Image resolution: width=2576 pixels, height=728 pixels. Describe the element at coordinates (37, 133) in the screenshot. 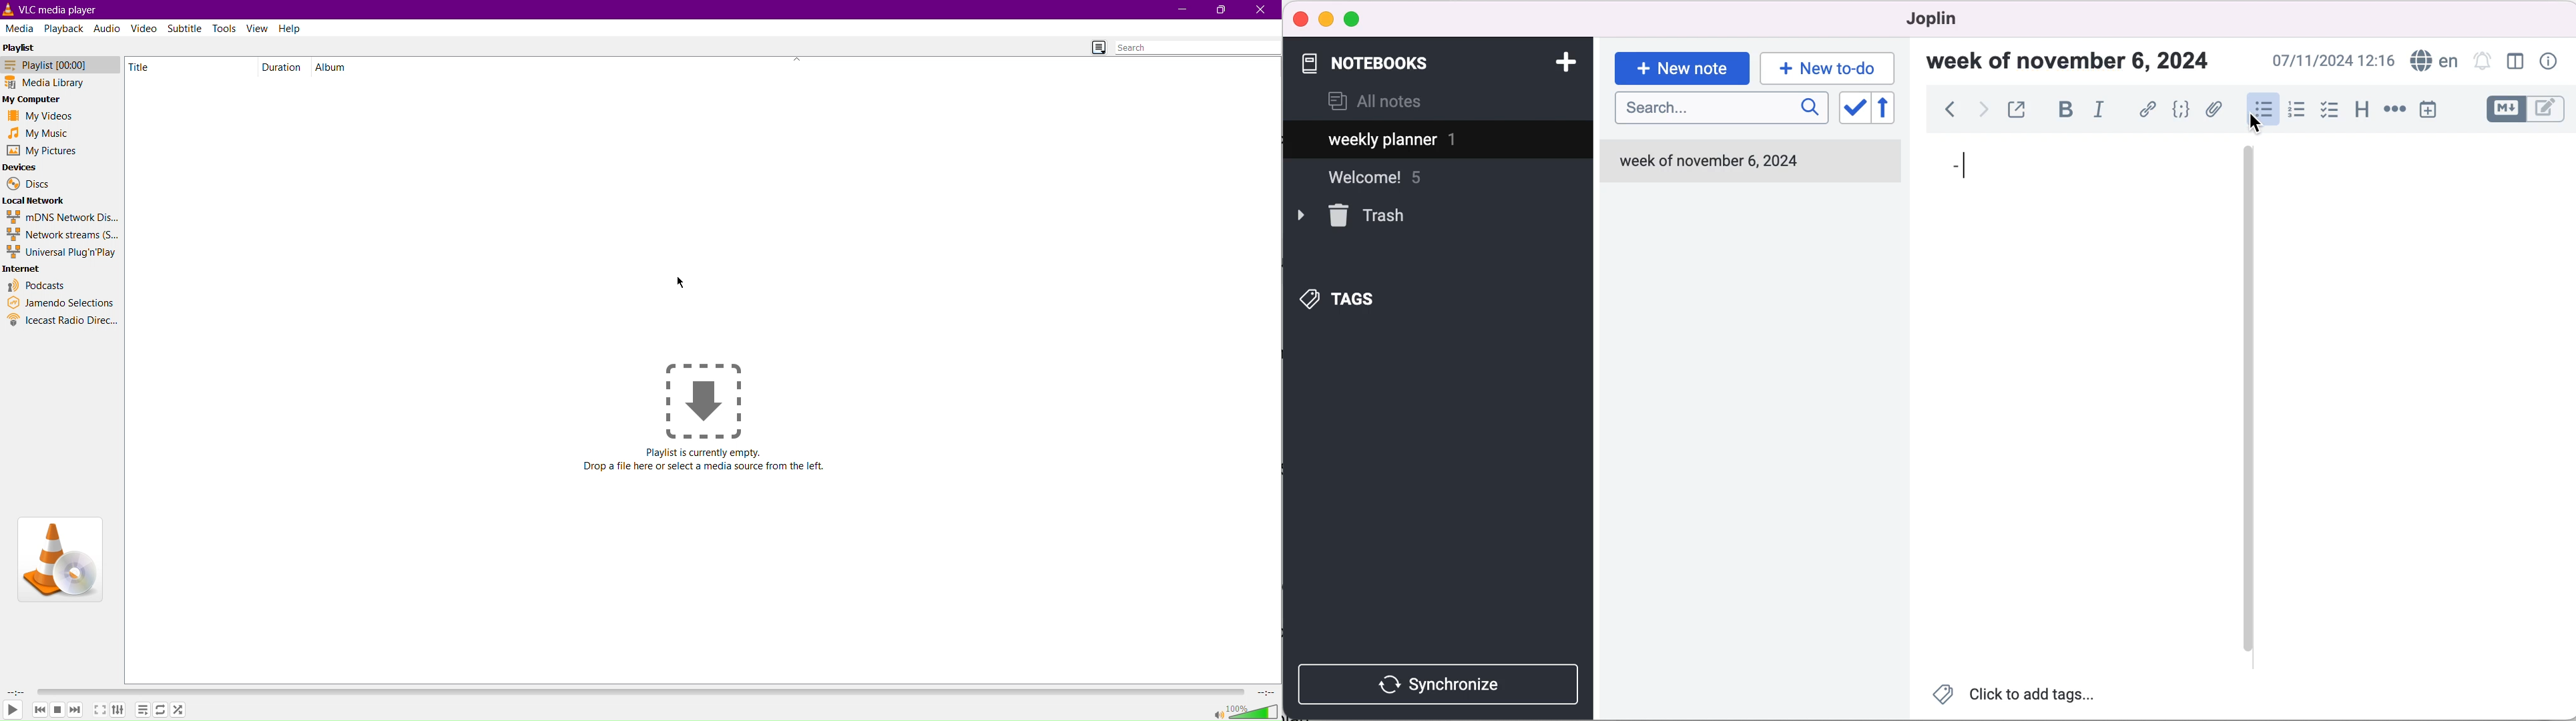

I see `My Music` at that location.